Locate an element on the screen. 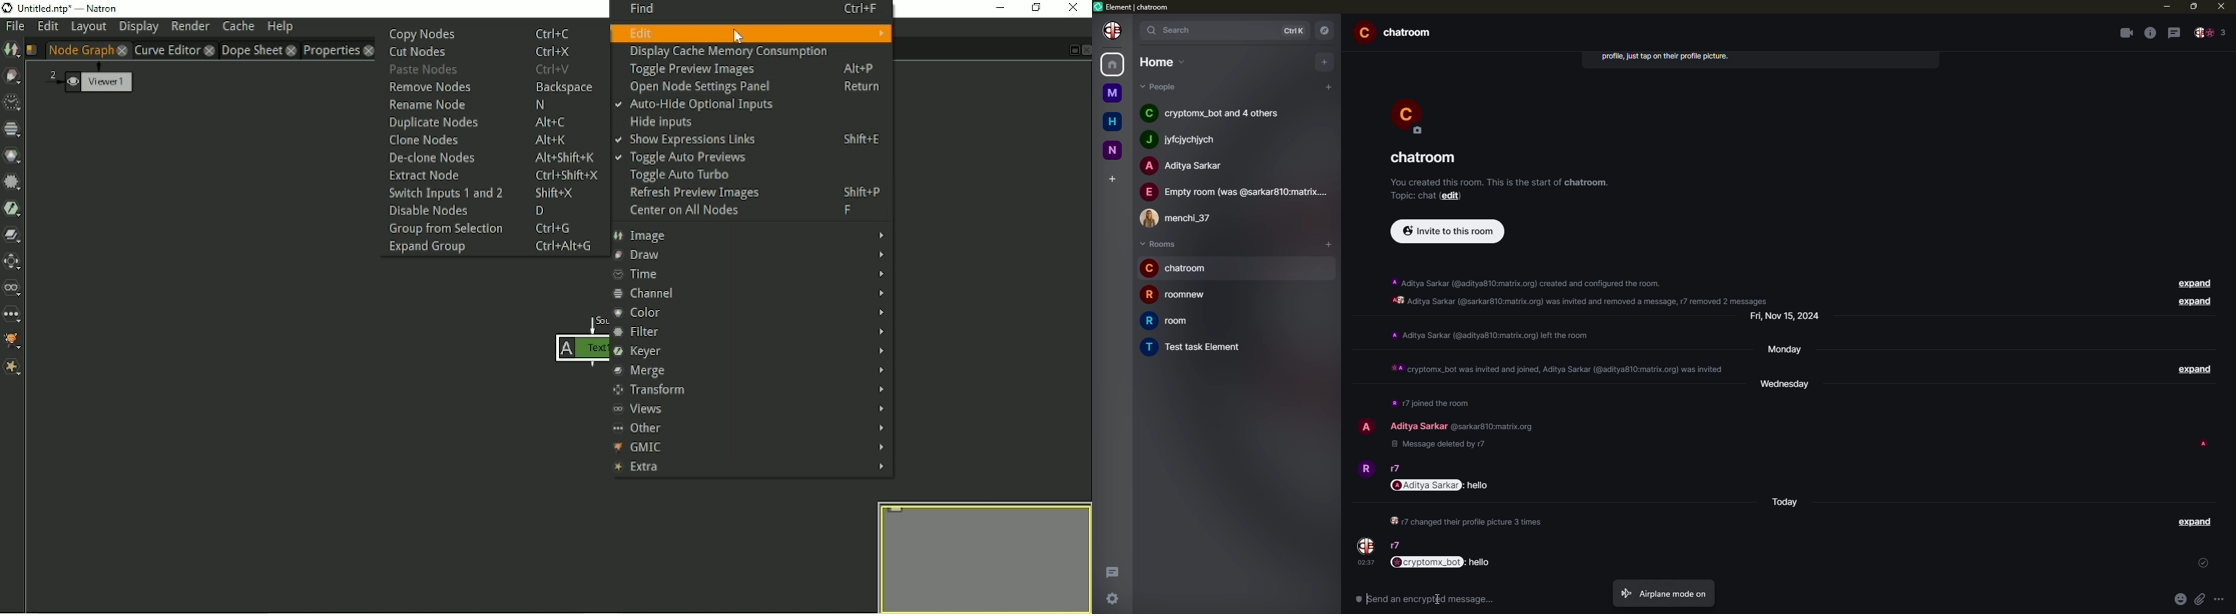 This screenshot has width=2240, height=616. info is located at coordinates (1466, 521).